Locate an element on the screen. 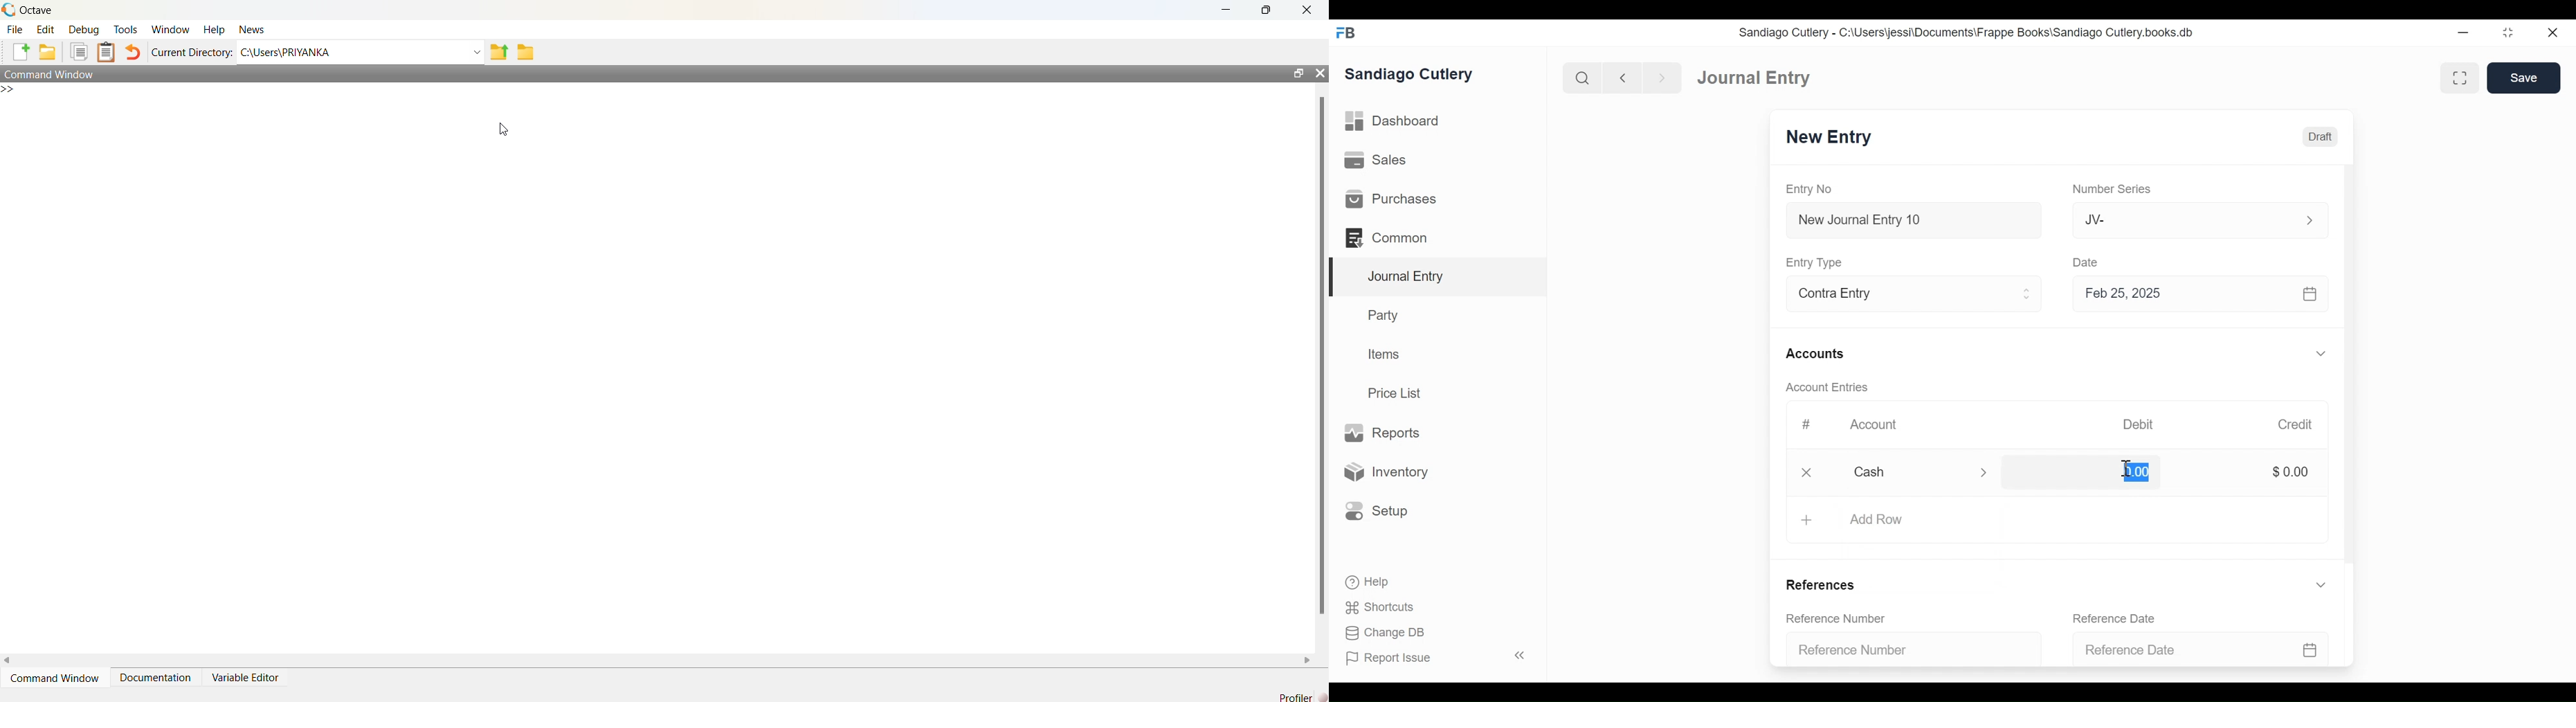 The image size is (2576, 728). Toggle between form and full width is located at coordinates (2458, 77).